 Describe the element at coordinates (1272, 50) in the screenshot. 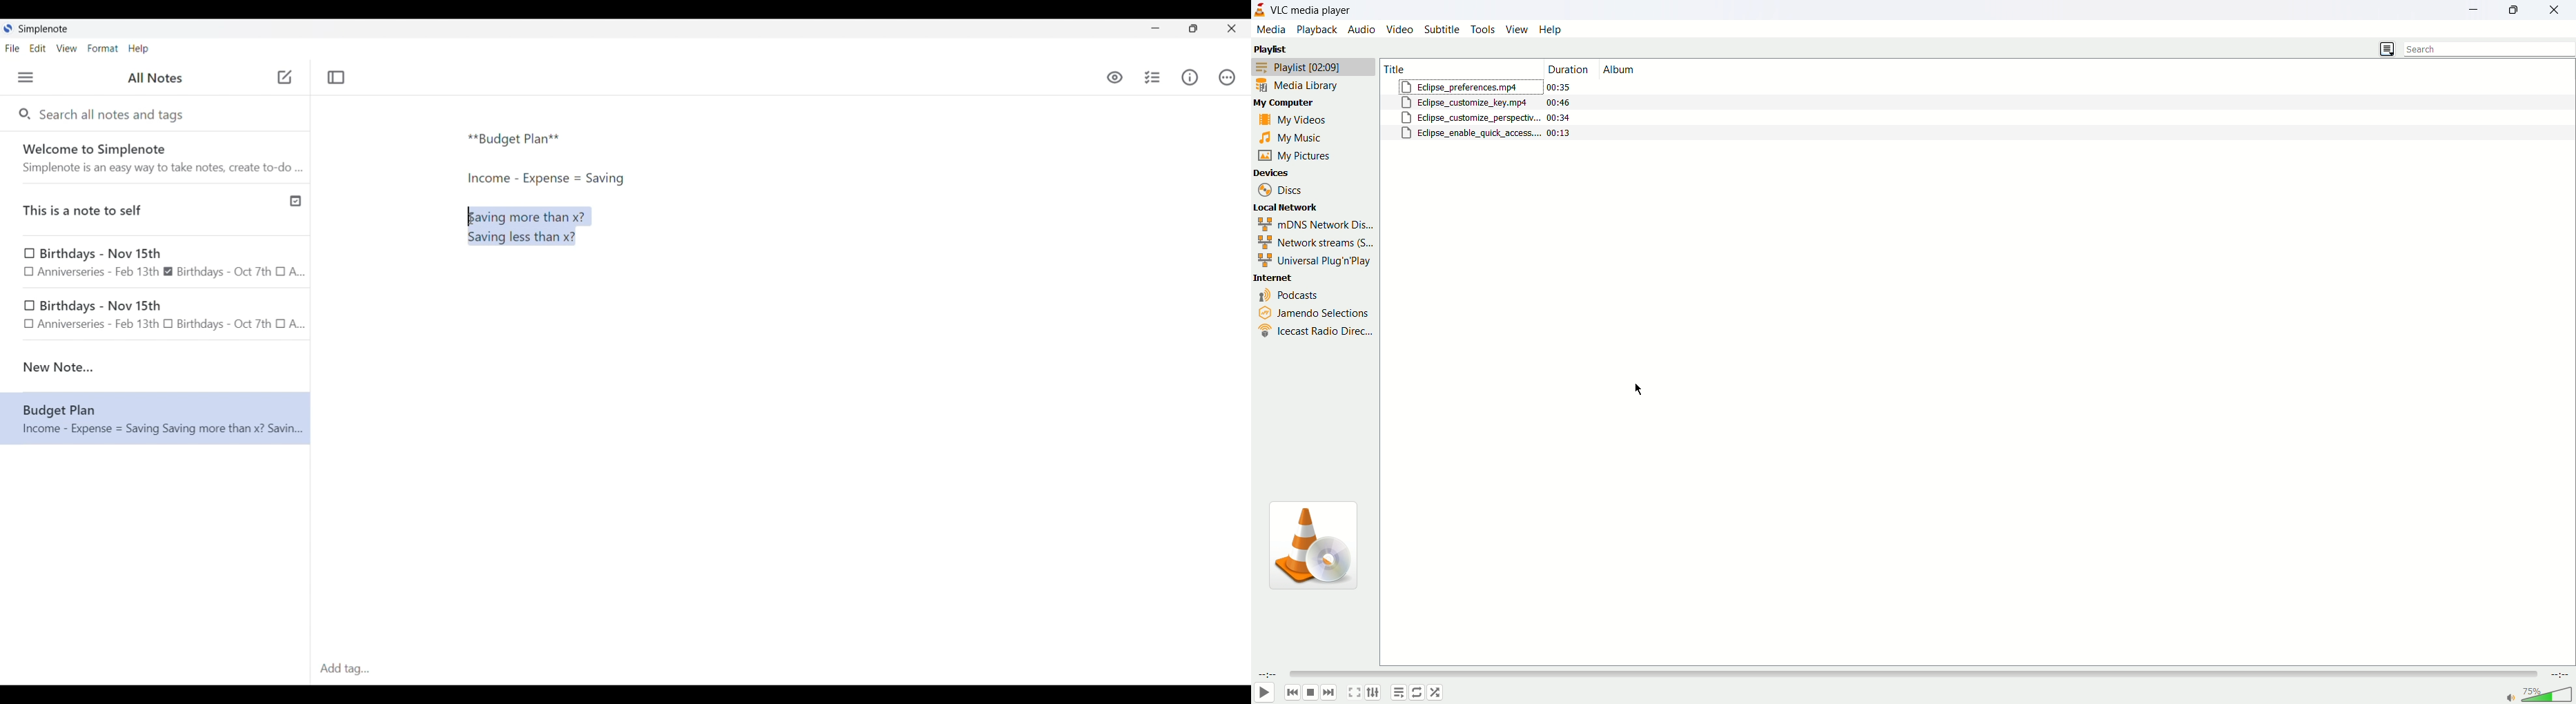

I see `playlist` at that location.